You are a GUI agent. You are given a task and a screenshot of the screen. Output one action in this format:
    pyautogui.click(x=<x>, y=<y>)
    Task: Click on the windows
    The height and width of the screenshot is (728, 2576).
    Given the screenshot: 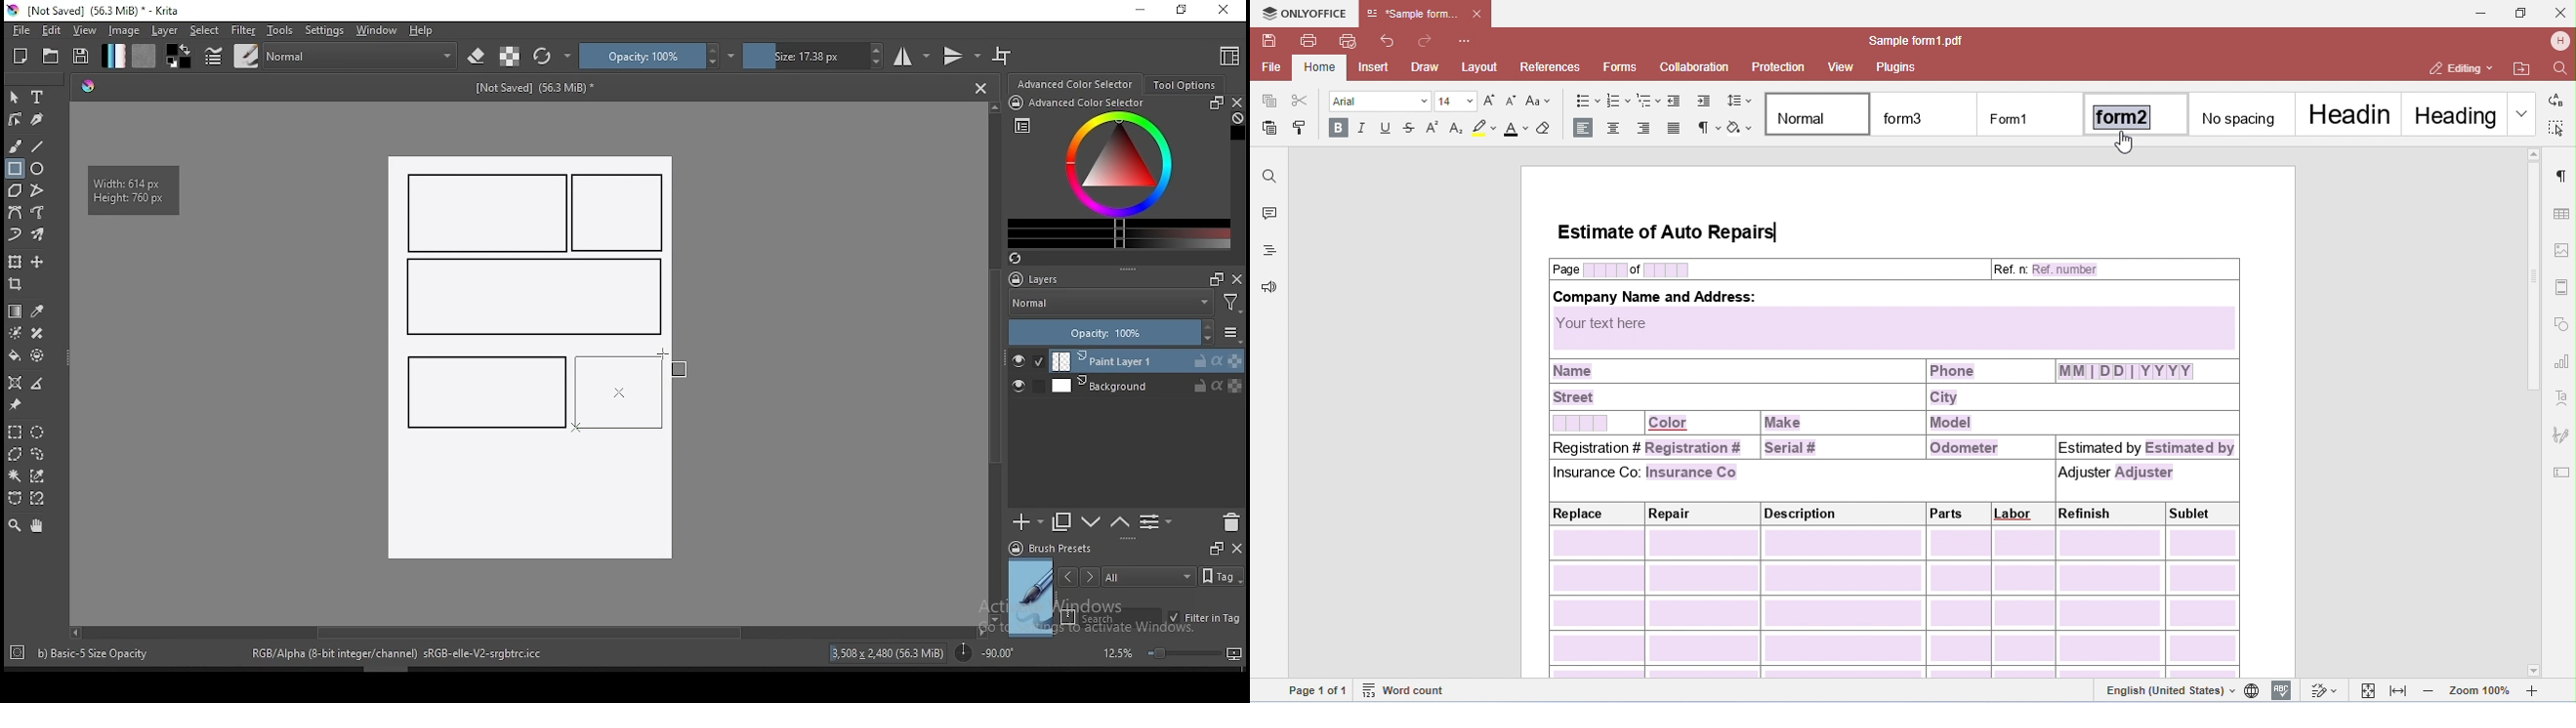 What is the action you would take?
    pyautogui.click(x=377, y=30)
    